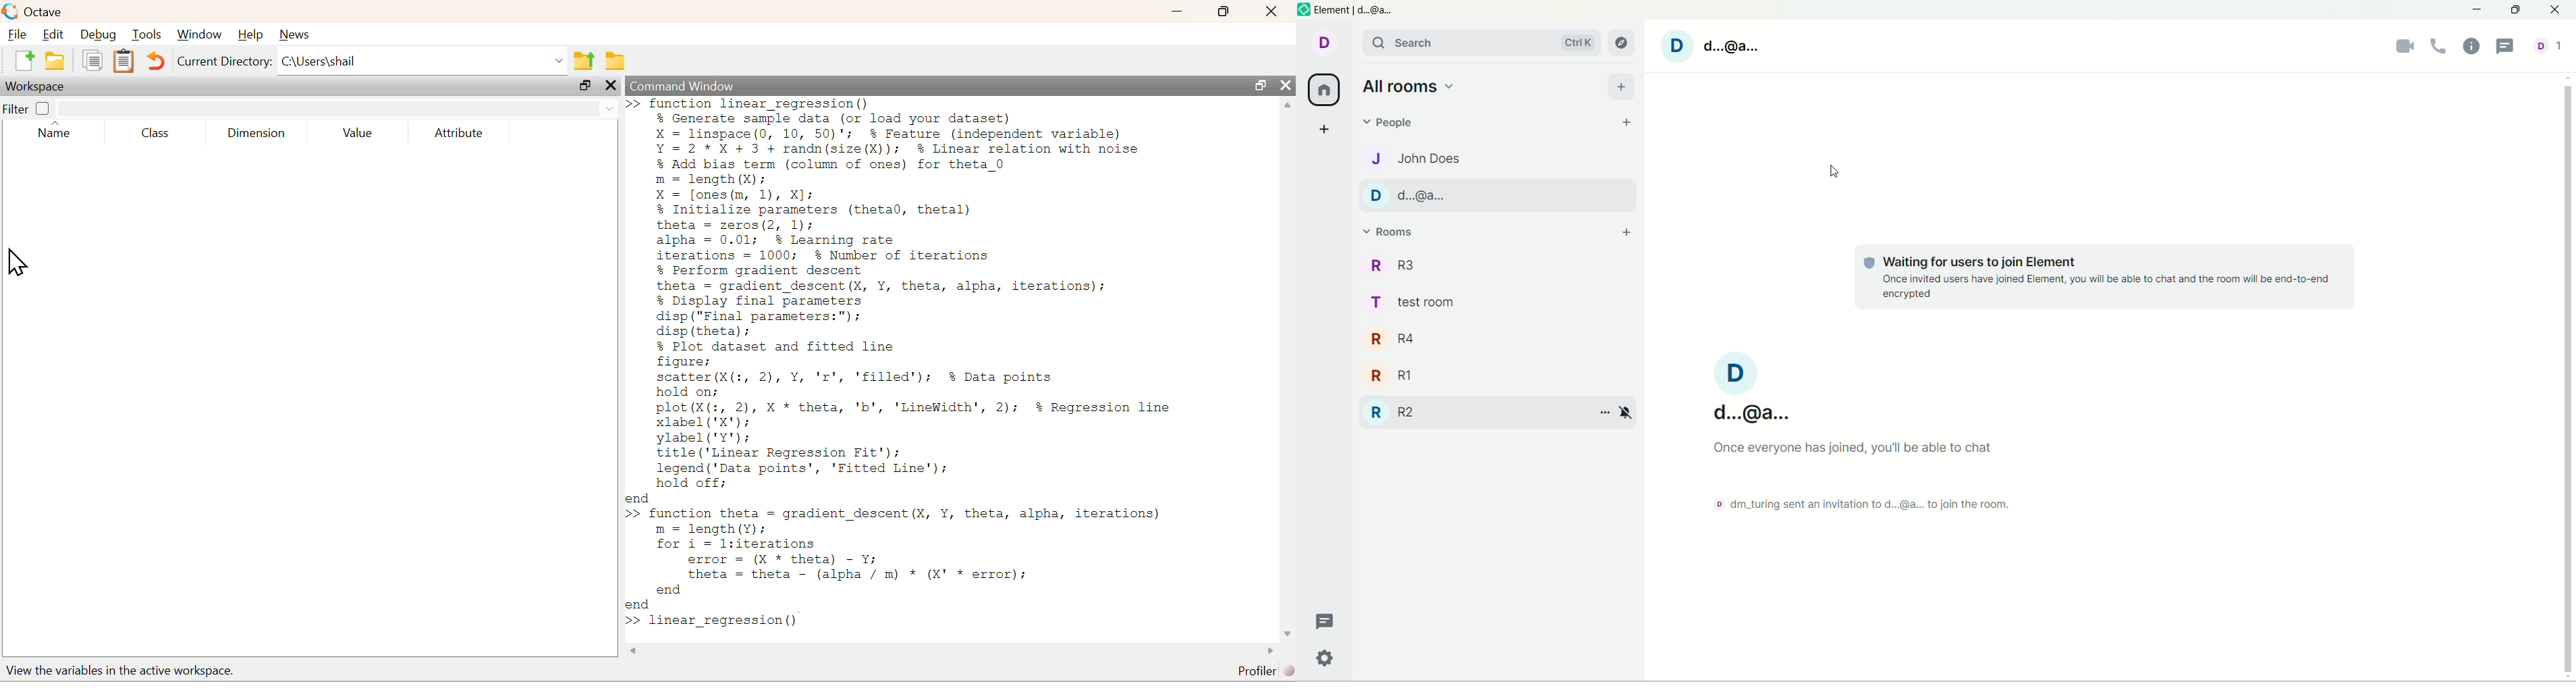  I want to click on cursor, so click(1838, 173).